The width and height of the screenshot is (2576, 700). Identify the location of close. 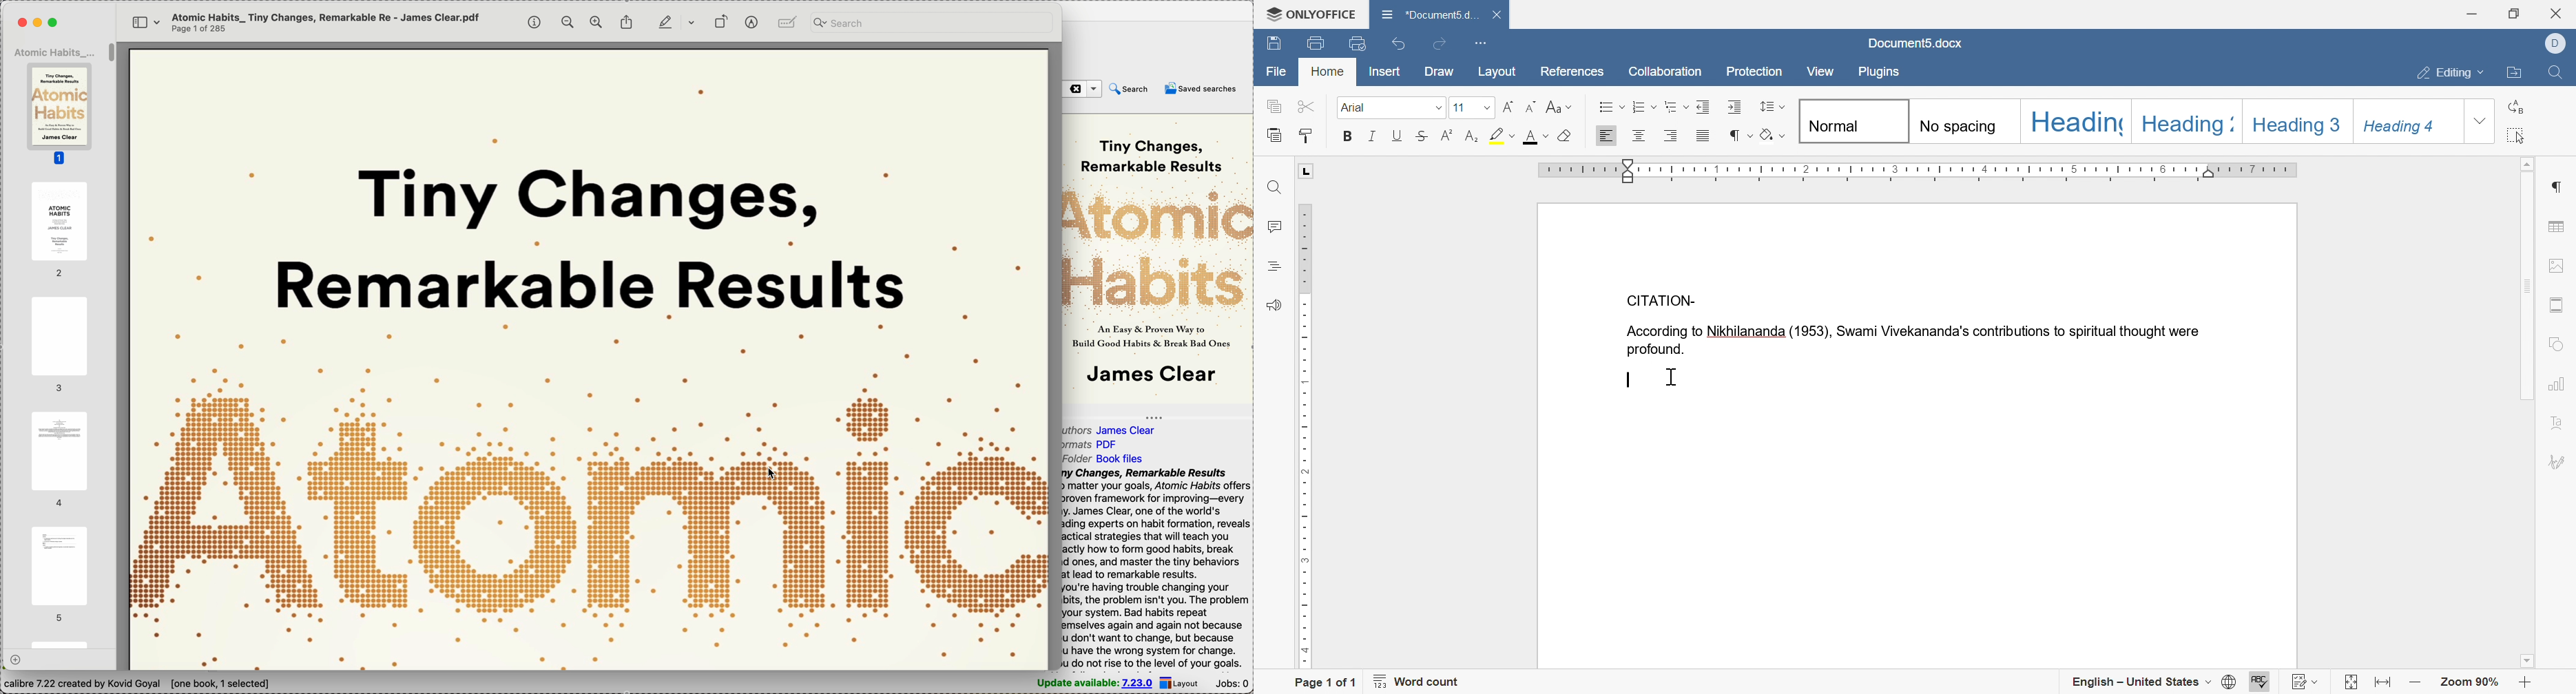
(22, 21).